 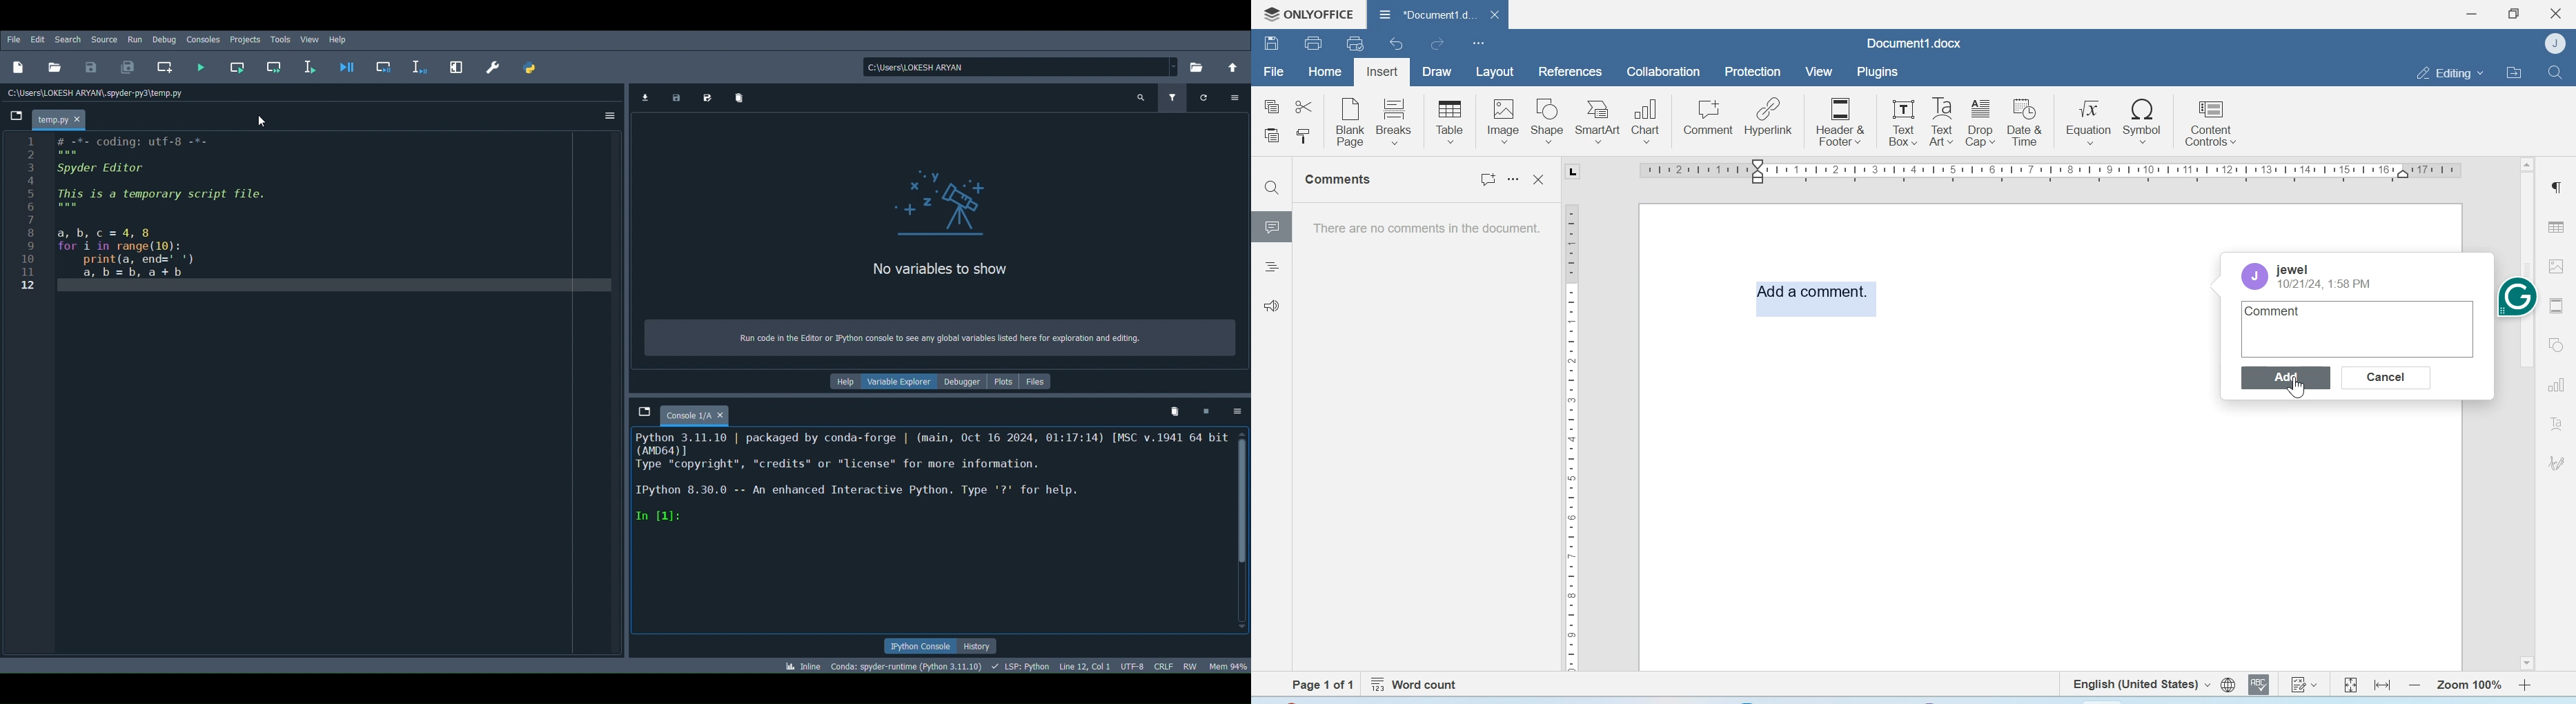 What do you see at coordinates (1236, 66) in the screenshot?
I see `Change to parent directory` at bounding box center [1236, 66].